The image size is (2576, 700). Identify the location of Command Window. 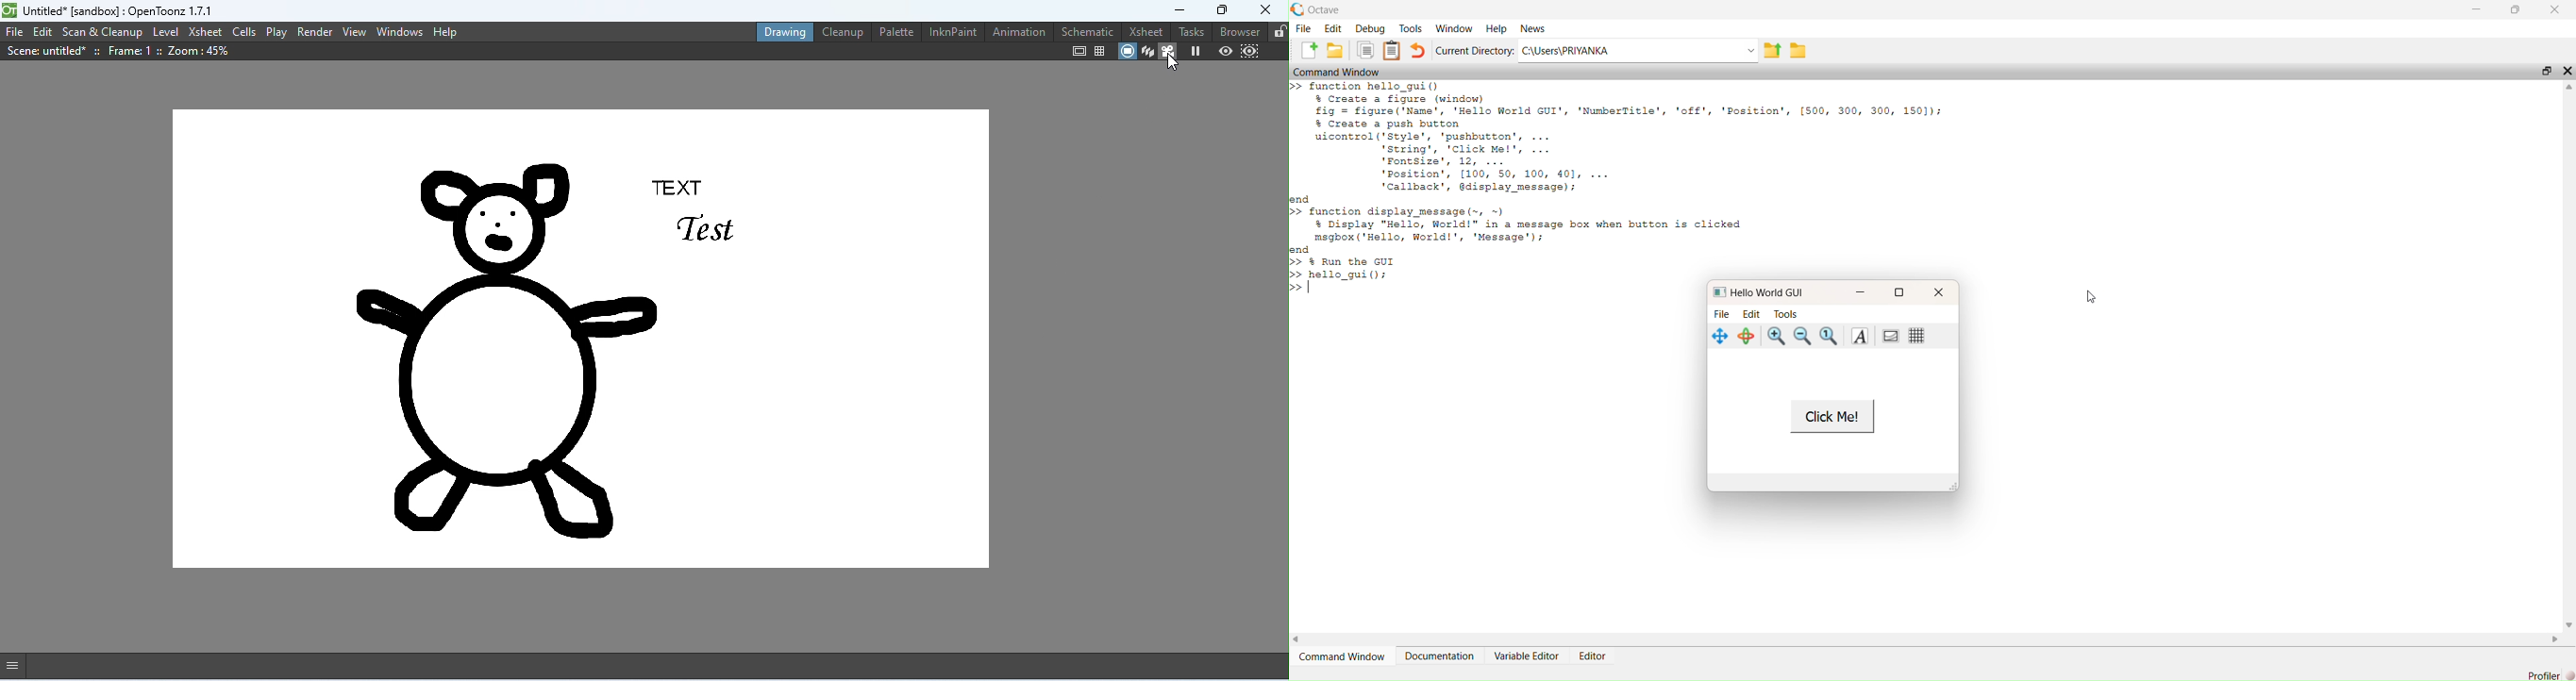
(1343, 72).